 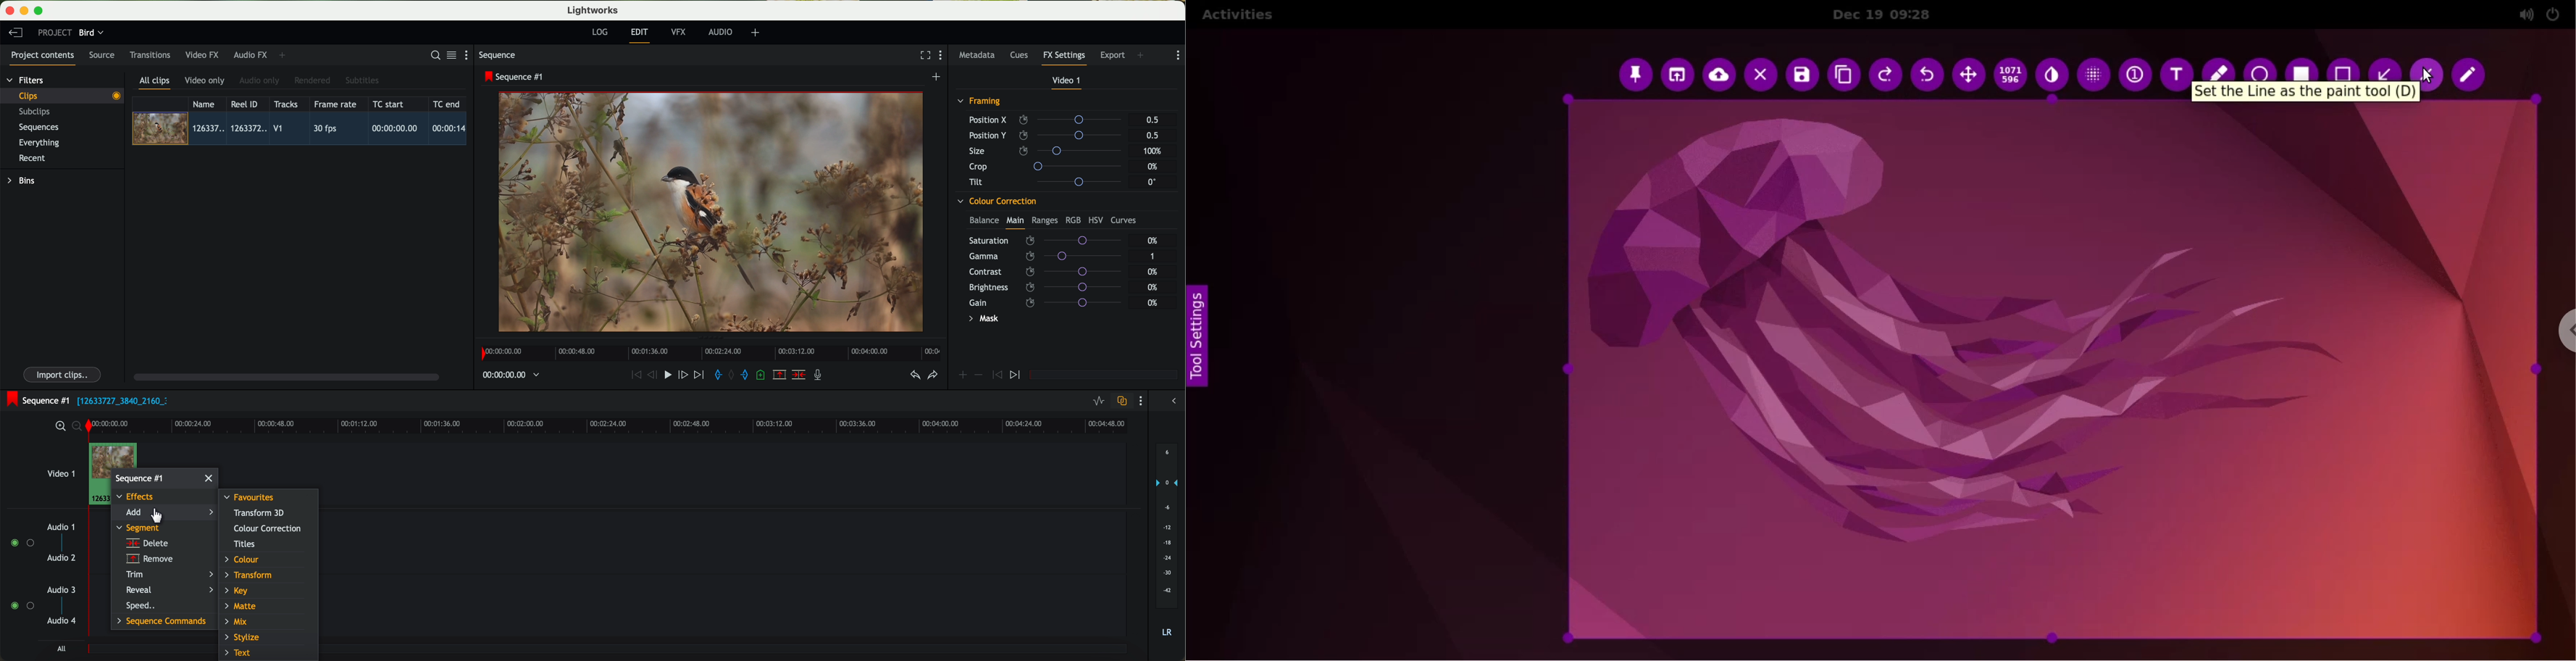 What do you see at coordinates (63, 374) in the screenshot?
I see `import clips` at bounding box center [63, 374].